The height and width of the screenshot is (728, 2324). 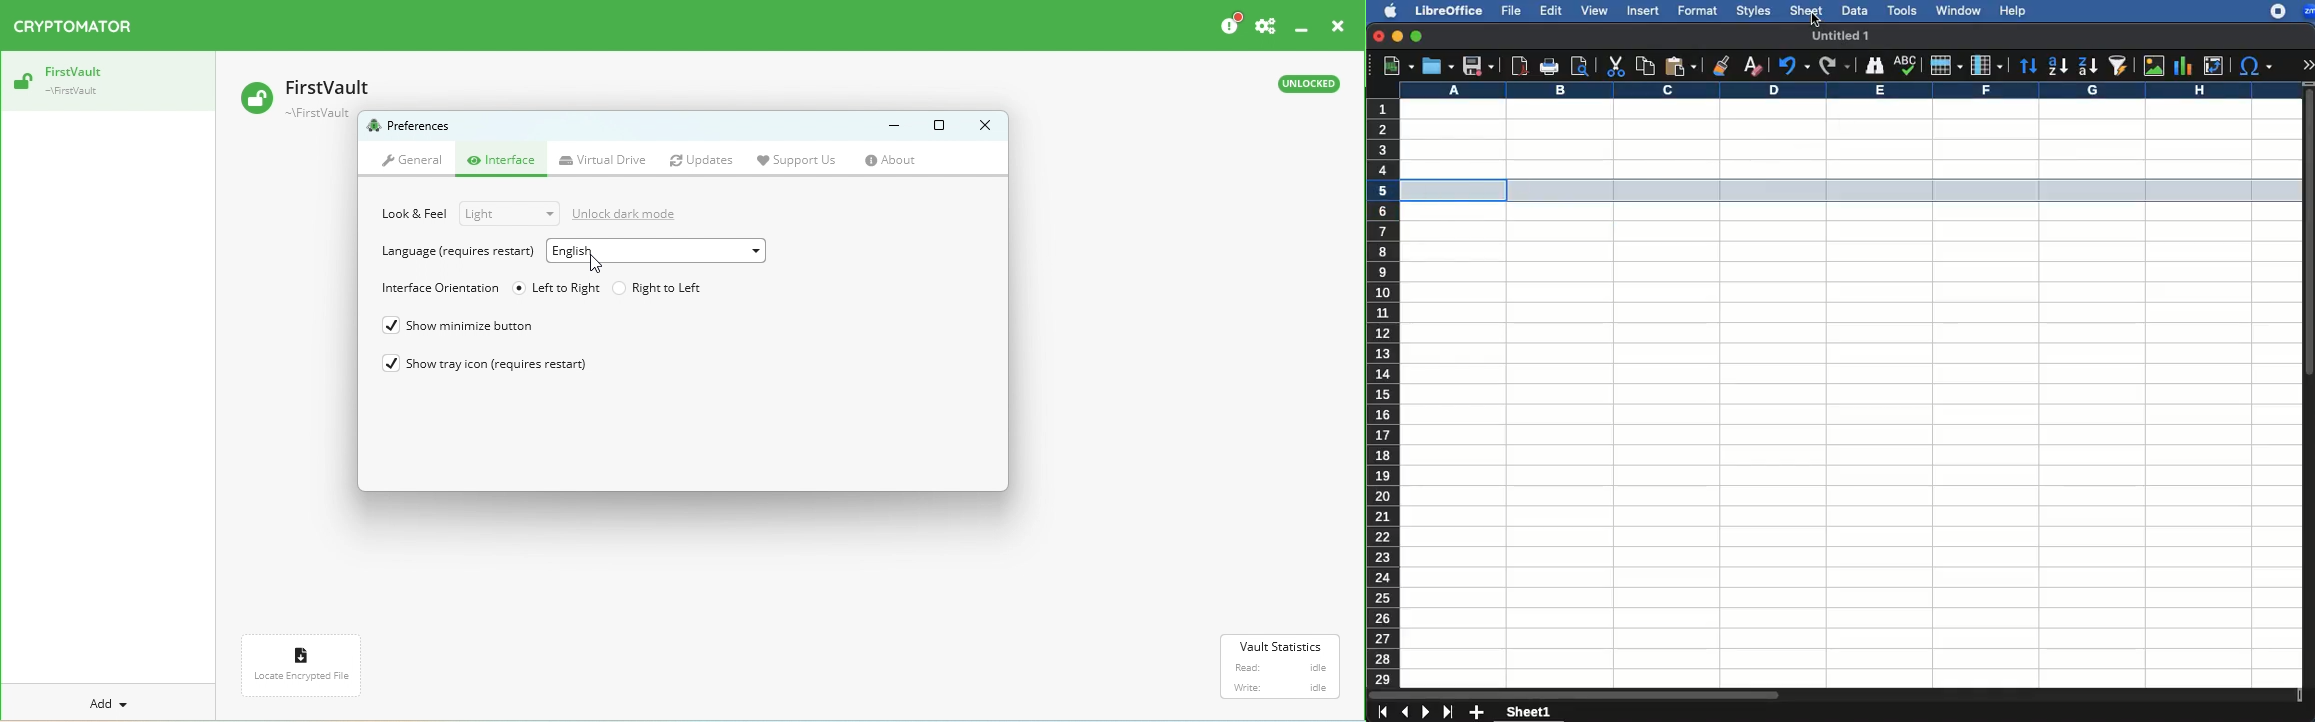 What do you see at coordinates (1306, 87) in the screenshot?
I see `Unlocked` at bounding box center [1306, 87].